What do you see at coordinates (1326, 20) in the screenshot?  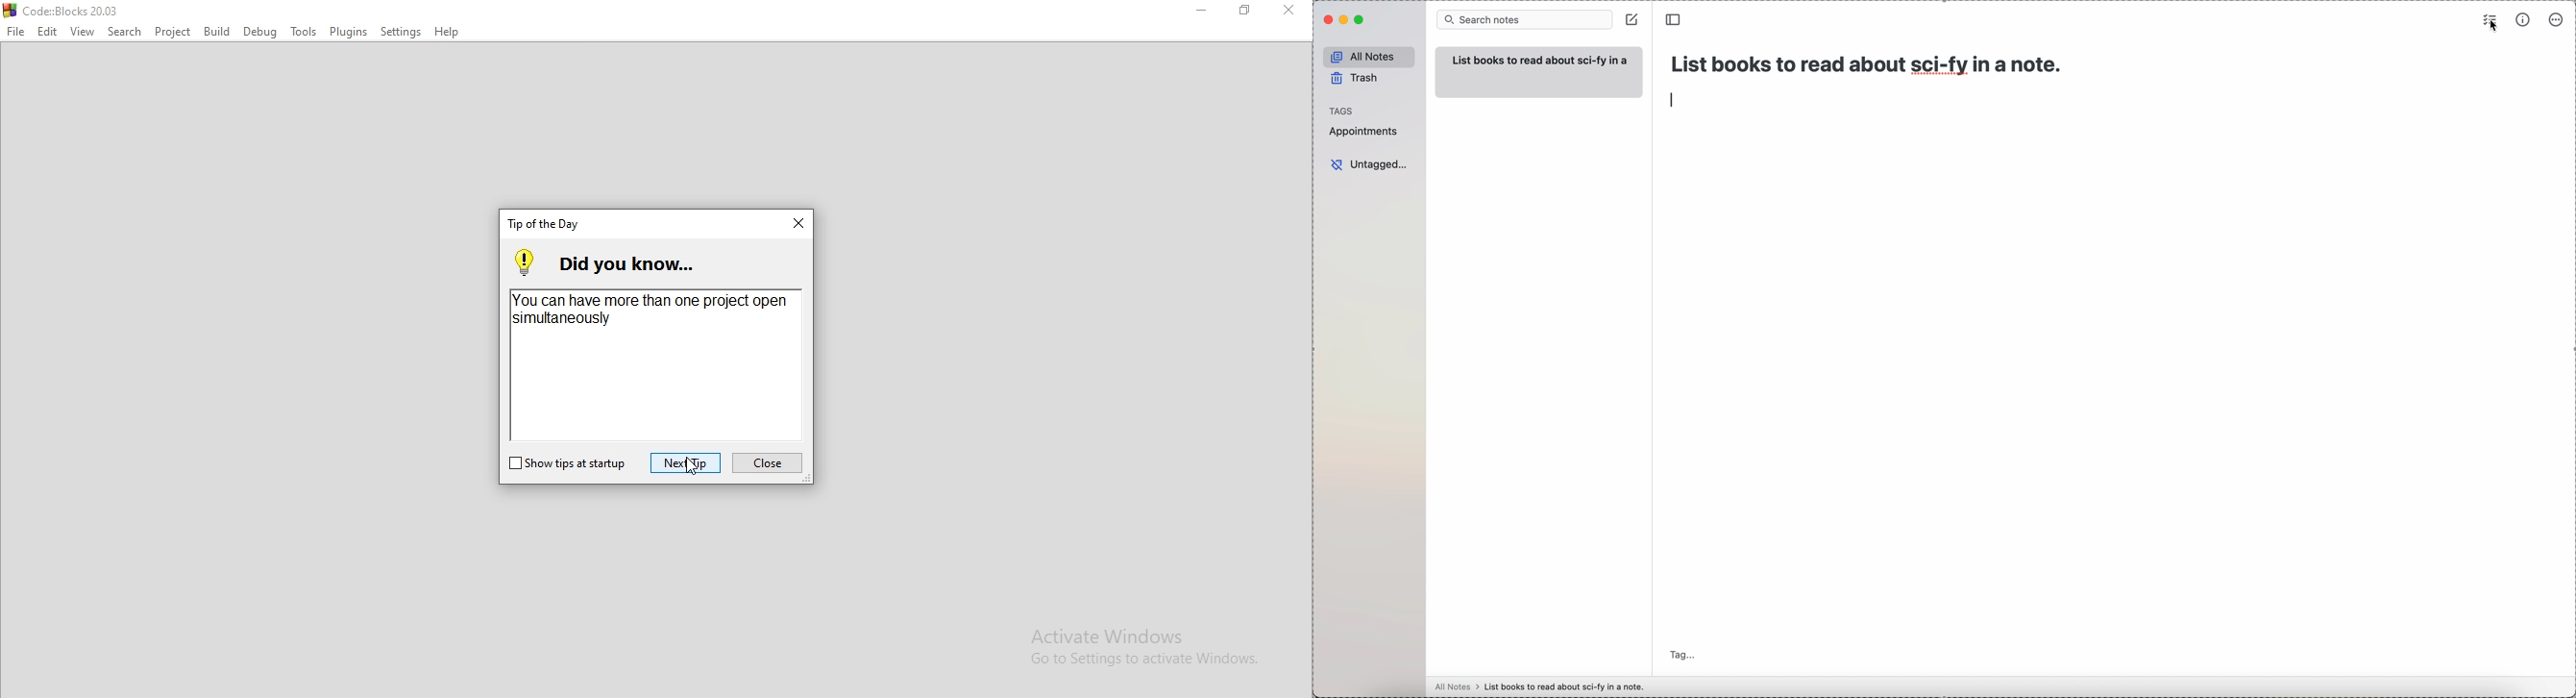 I see `close Simplenote` at bounding box center [1326, 20].